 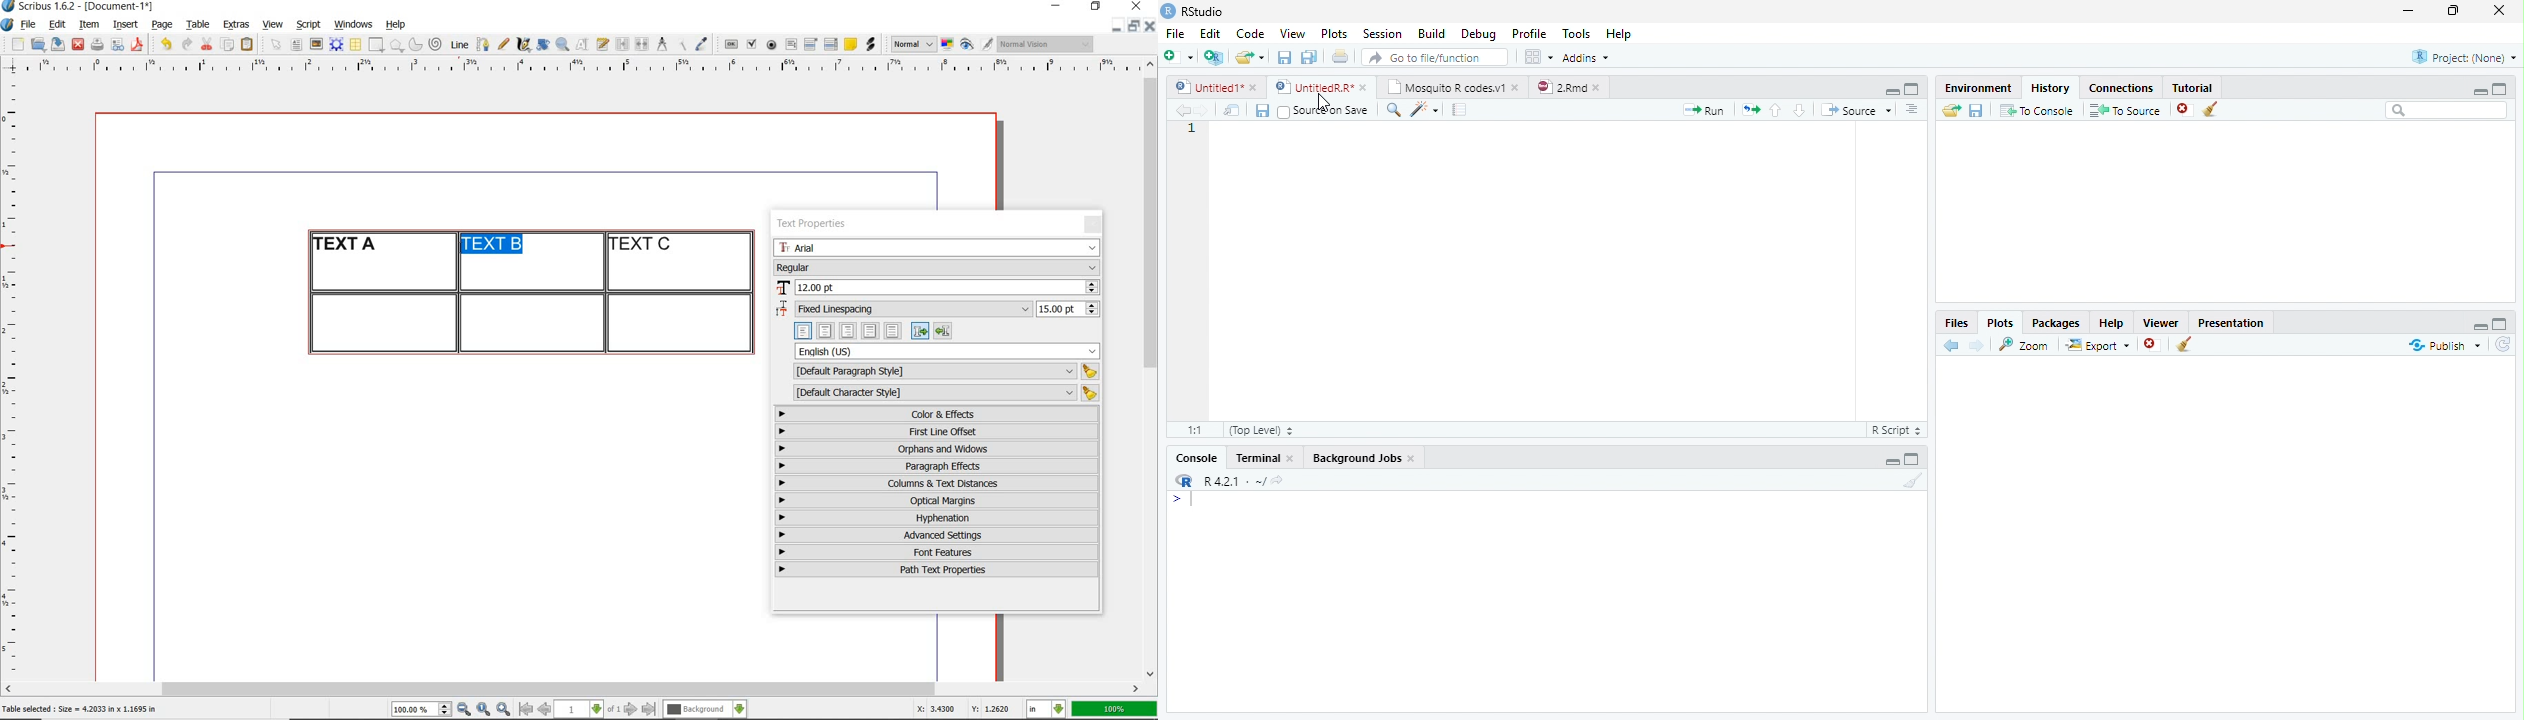 I want to click on Remove Selected, so click(x=2153, y=346).